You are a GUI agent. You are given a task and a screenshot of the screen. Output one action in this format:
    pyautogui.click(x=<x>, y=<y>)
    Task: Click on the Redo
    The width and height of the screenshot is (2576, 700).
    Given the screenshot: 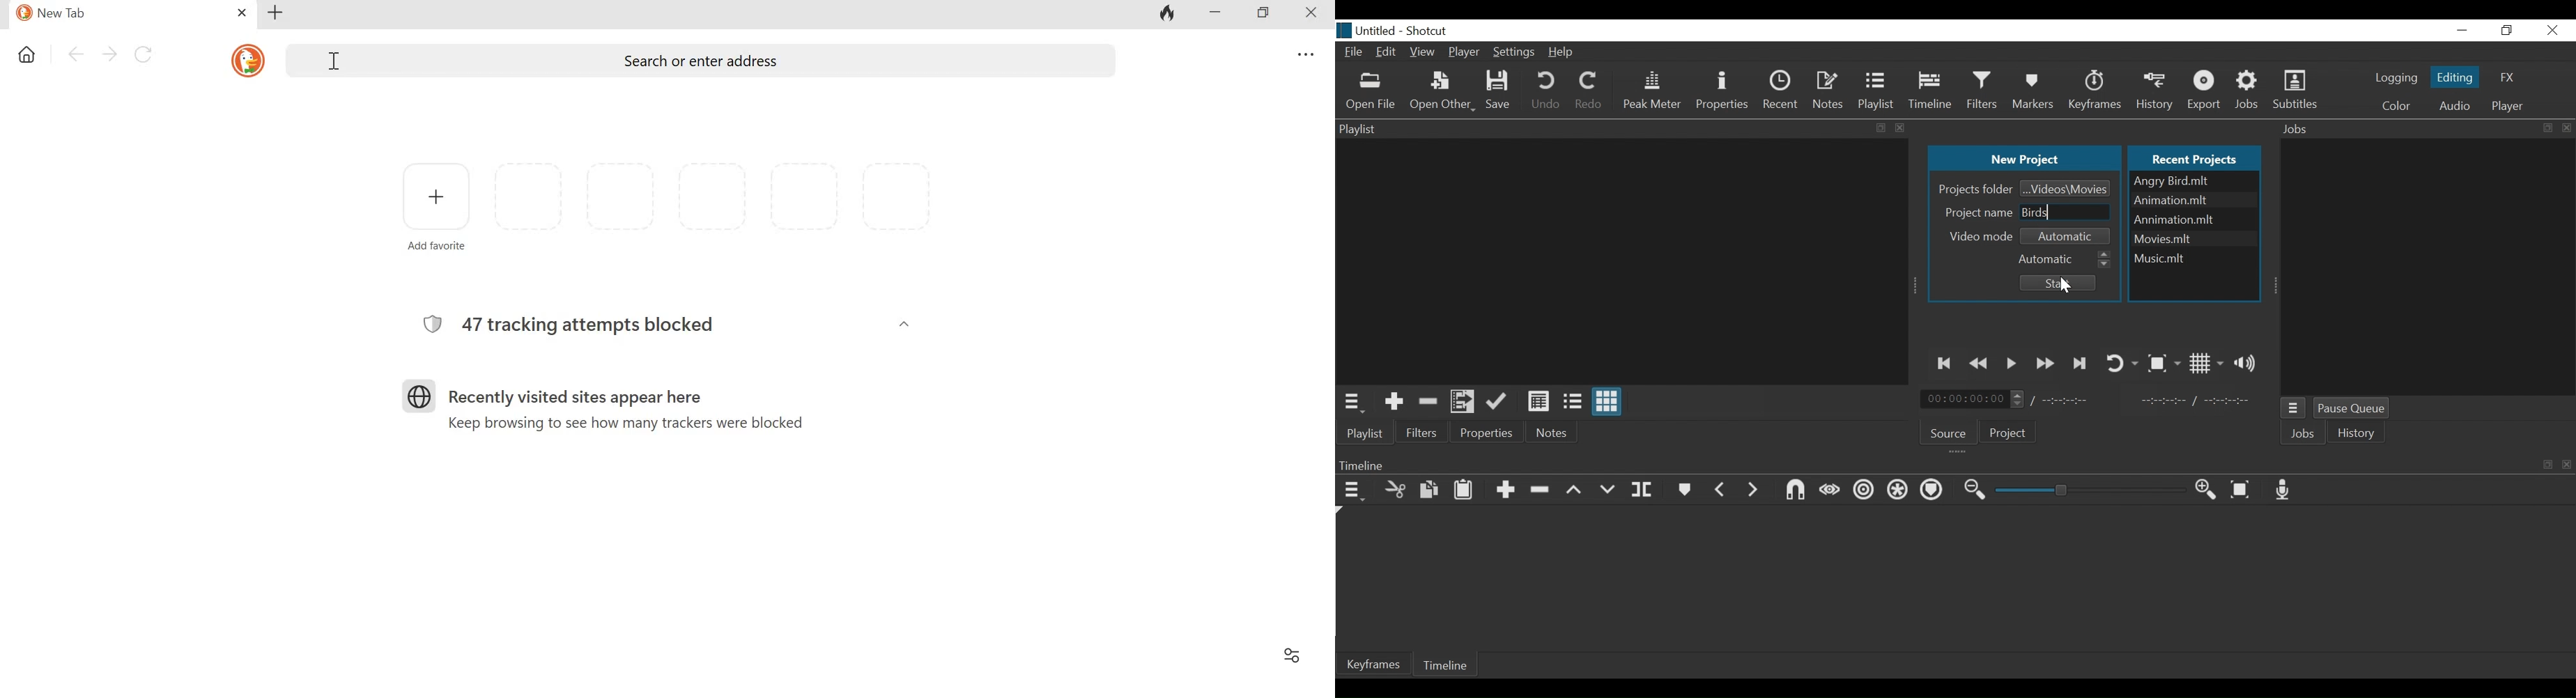 What is the action you would take?
    pyautogui.click(x=1588, y=92)
    